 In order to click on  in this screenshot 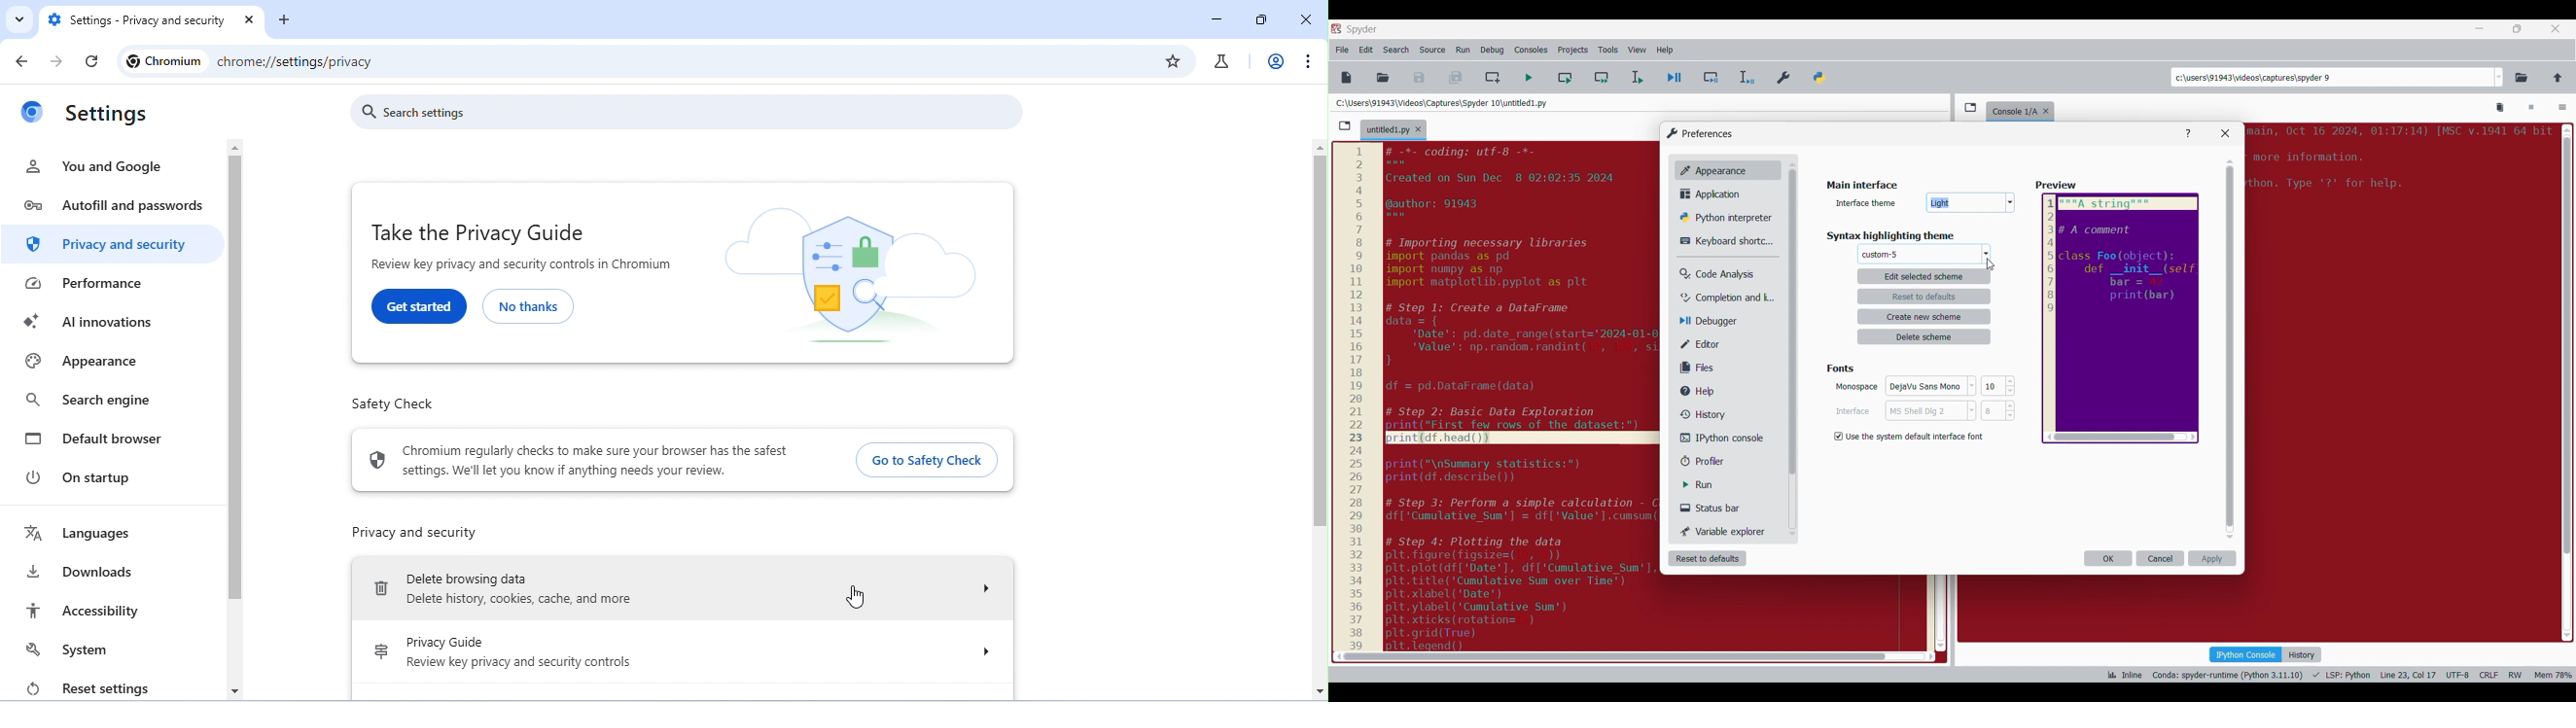, I will do `click(2058, 186)`.